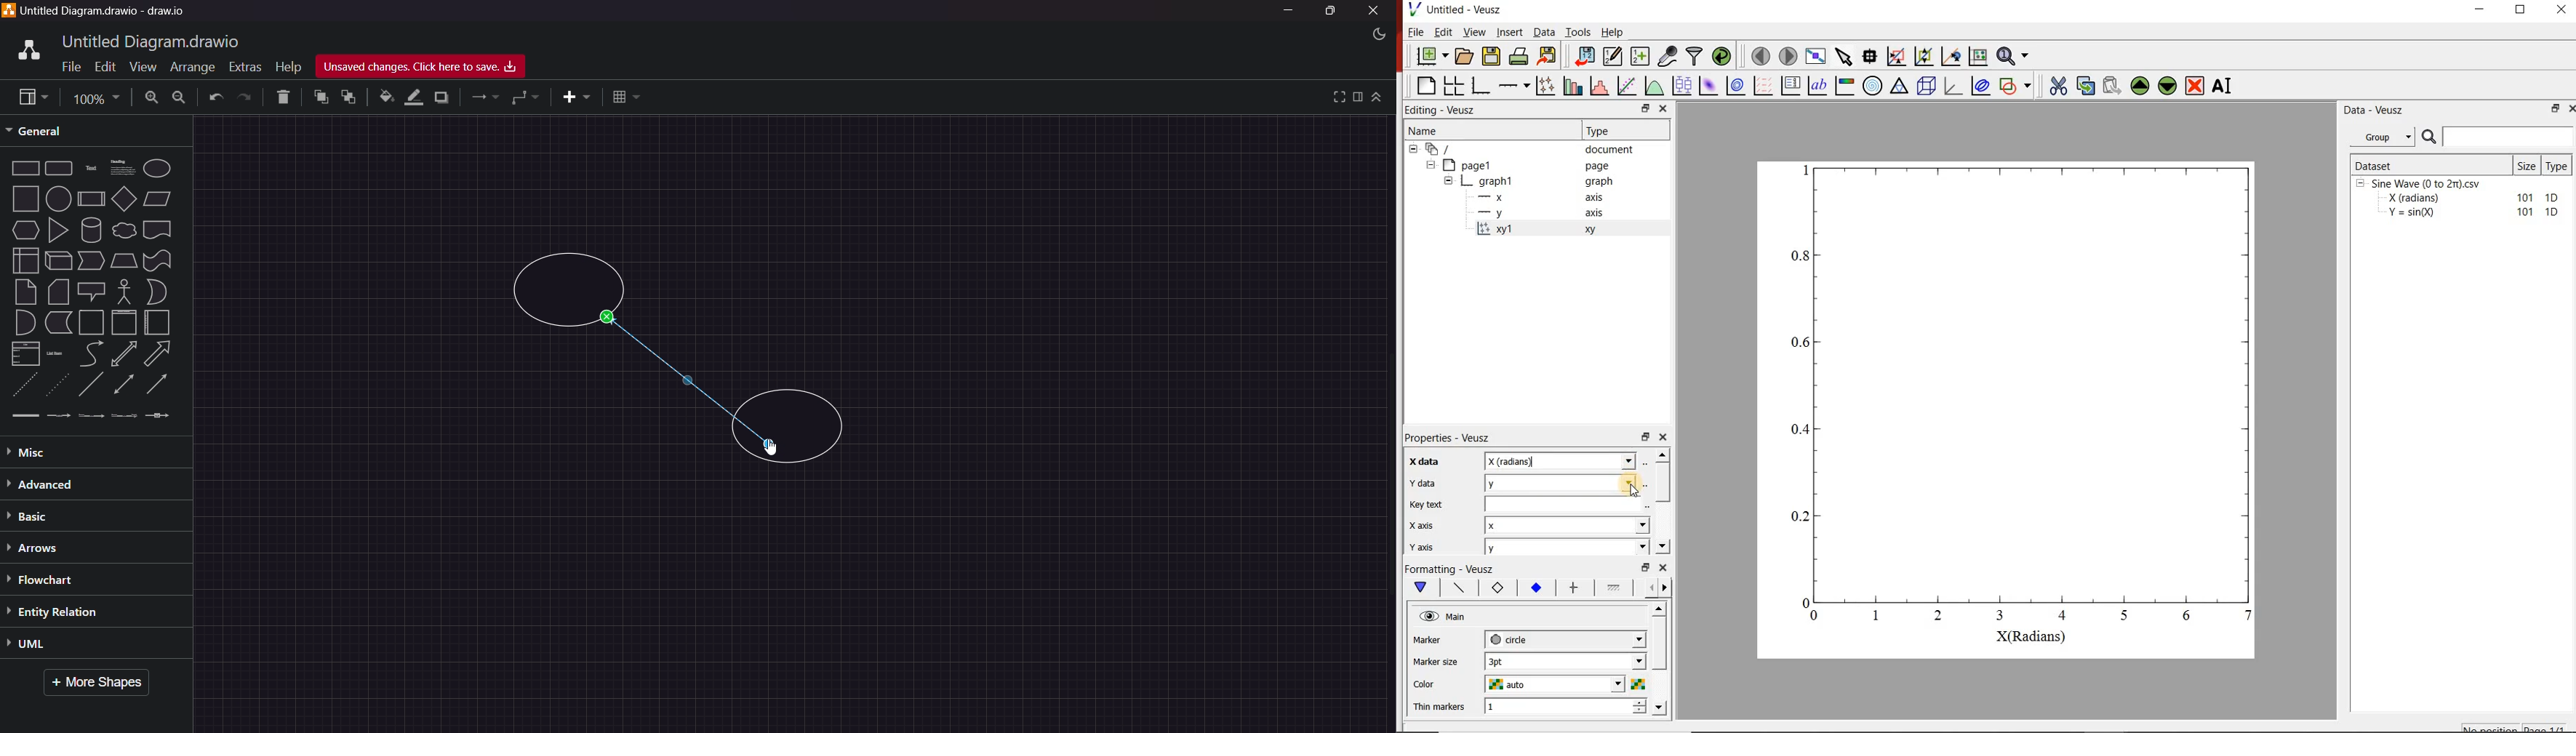 This screenshot has width=2576, height=756. I want to click on Title, so click(109, 12).